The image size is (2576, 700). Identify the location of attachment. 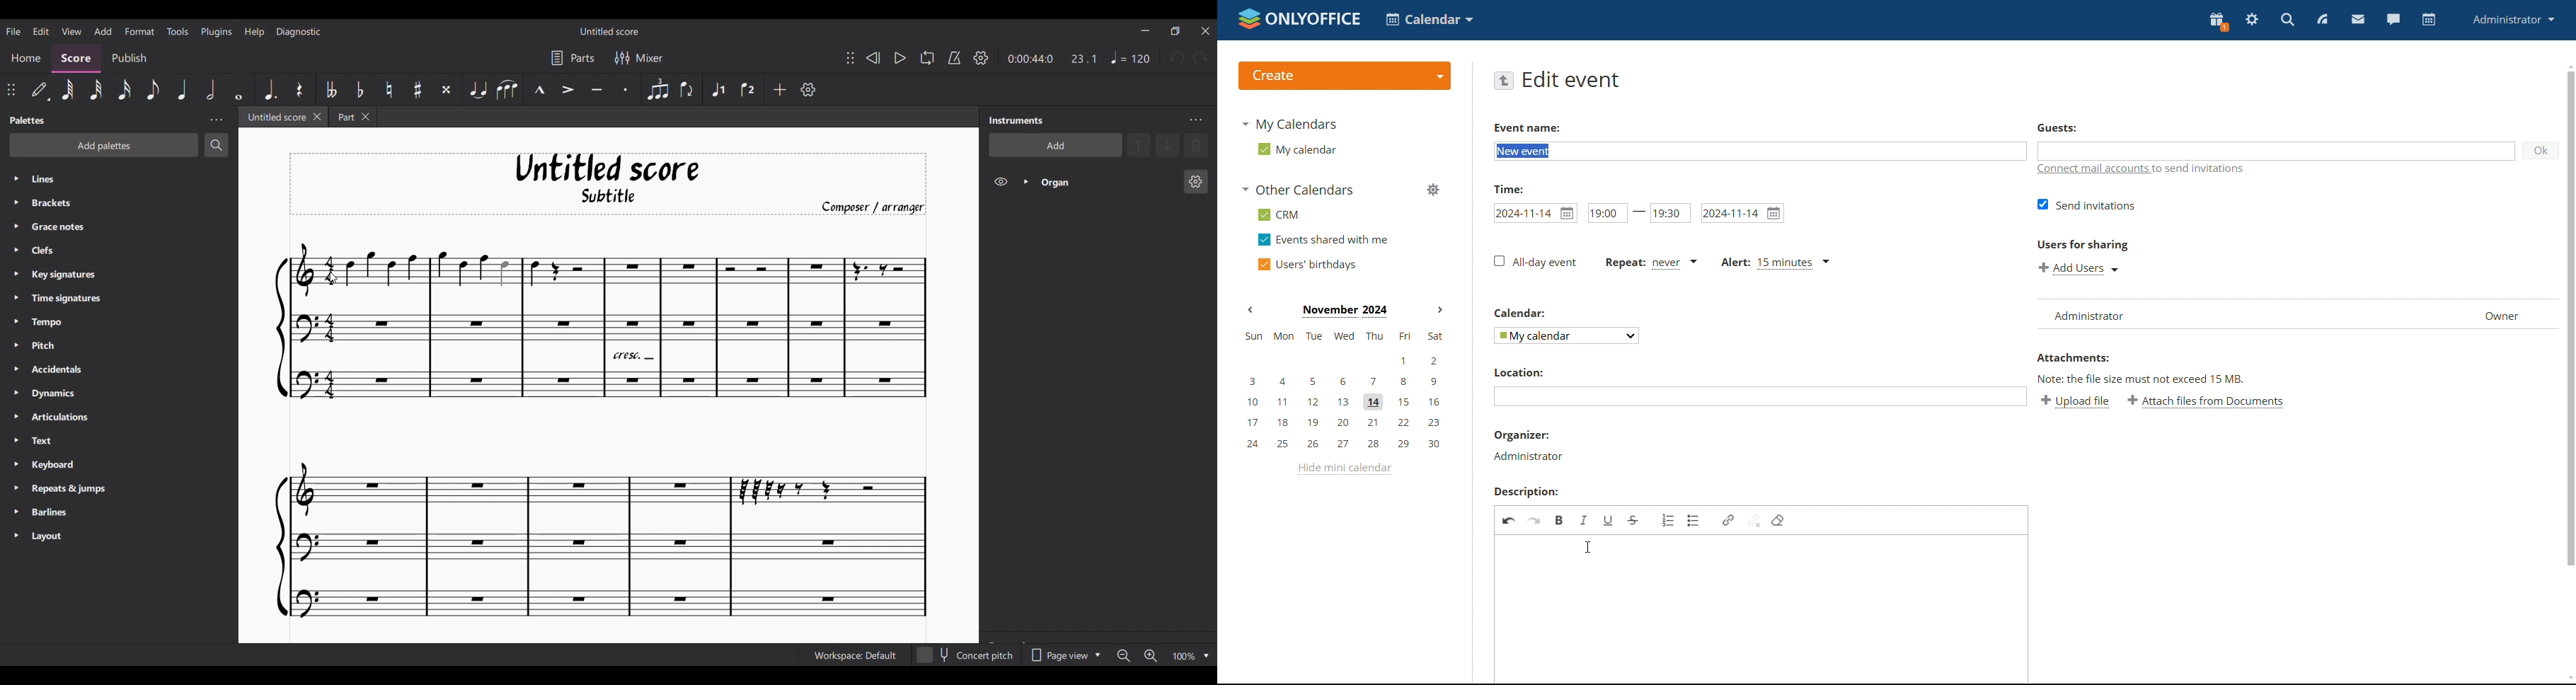
(2072, 357).